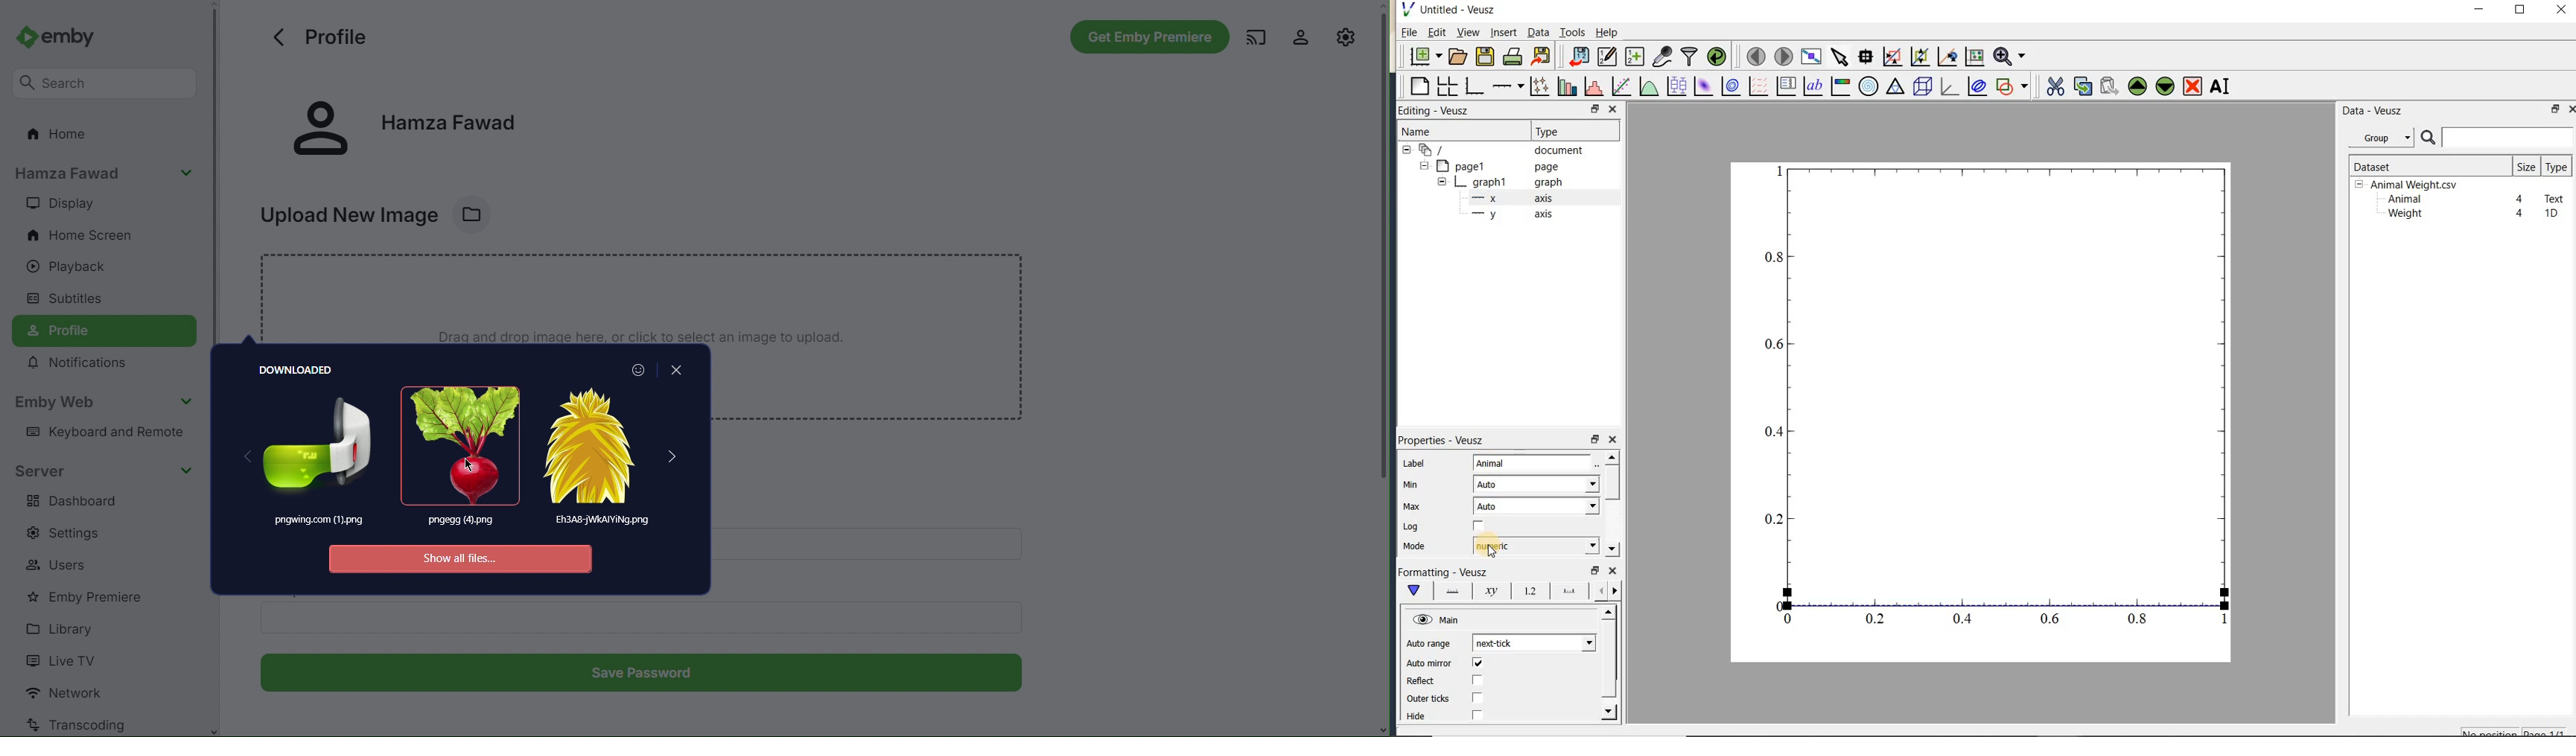 The width and height of the screenshot is (2576, 756). Describe the element at coordinates (67, 297) in the screenshot. I see `Subtitles` at that location.